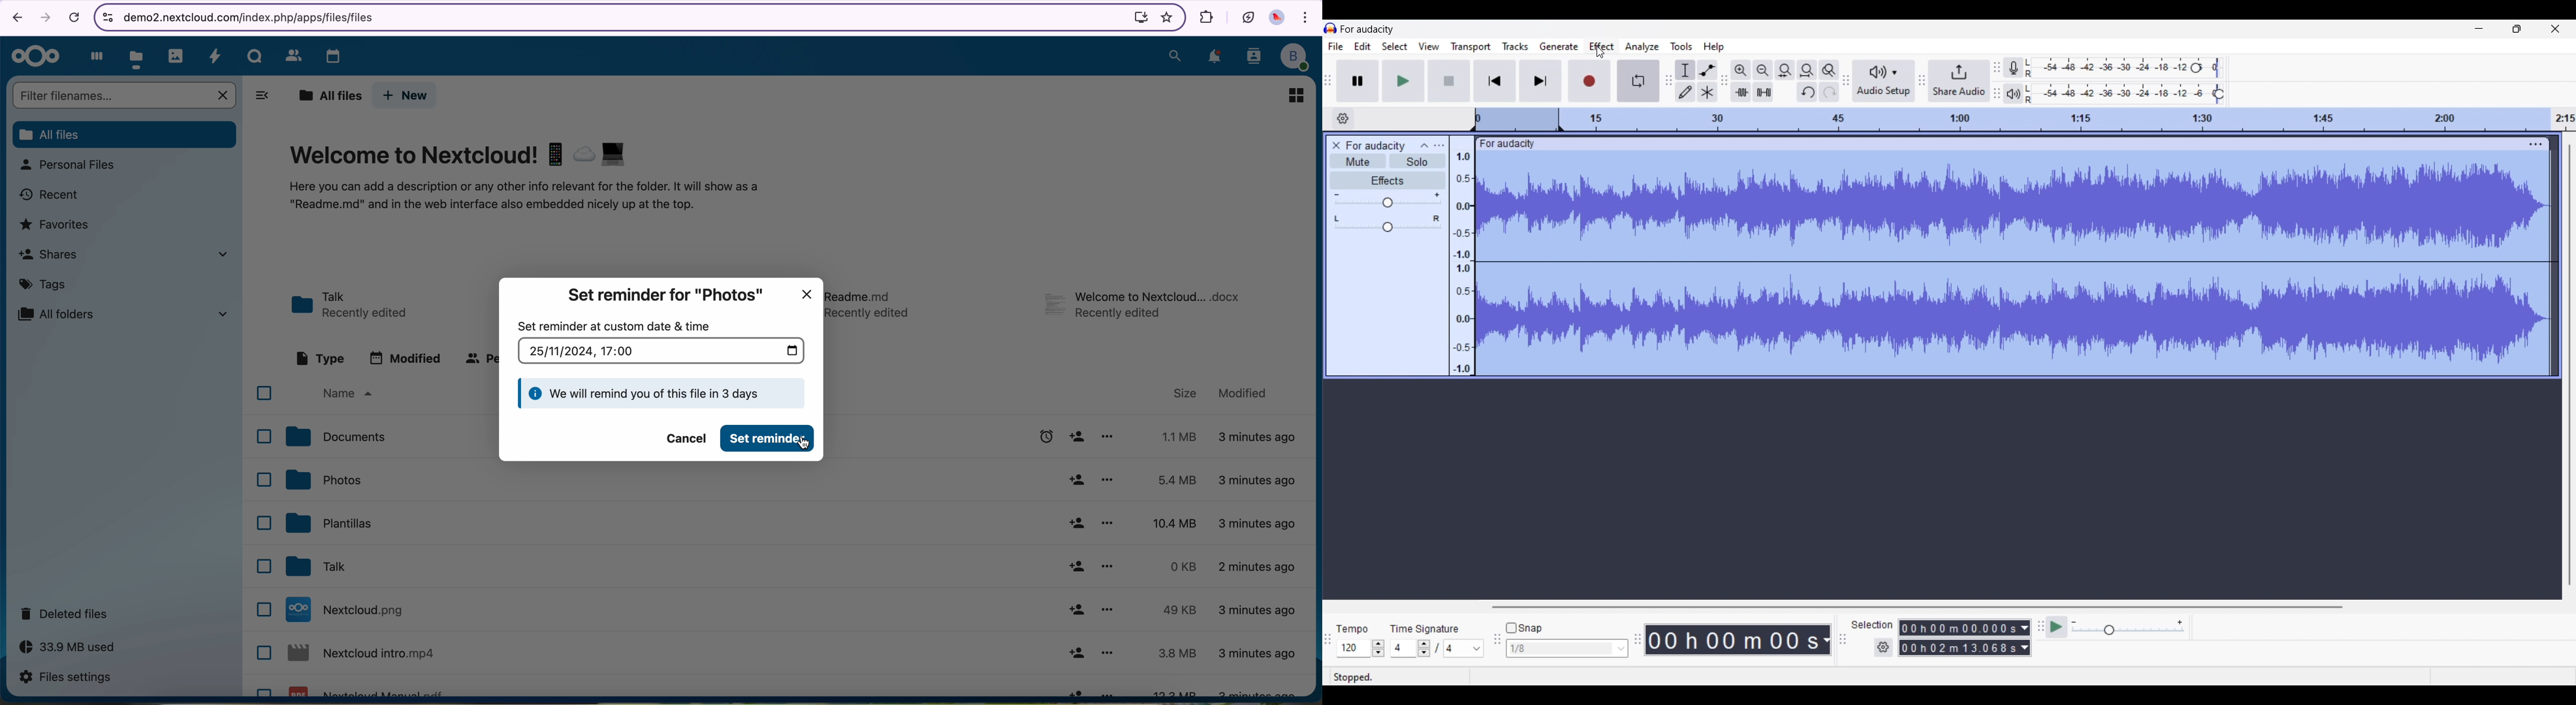 The height and width of the screenshot is (728, 2576). What do you see at coordinates (1515, 46) in the screenshot?
I see `Tracks menu` at bounding box center [1515, 46].